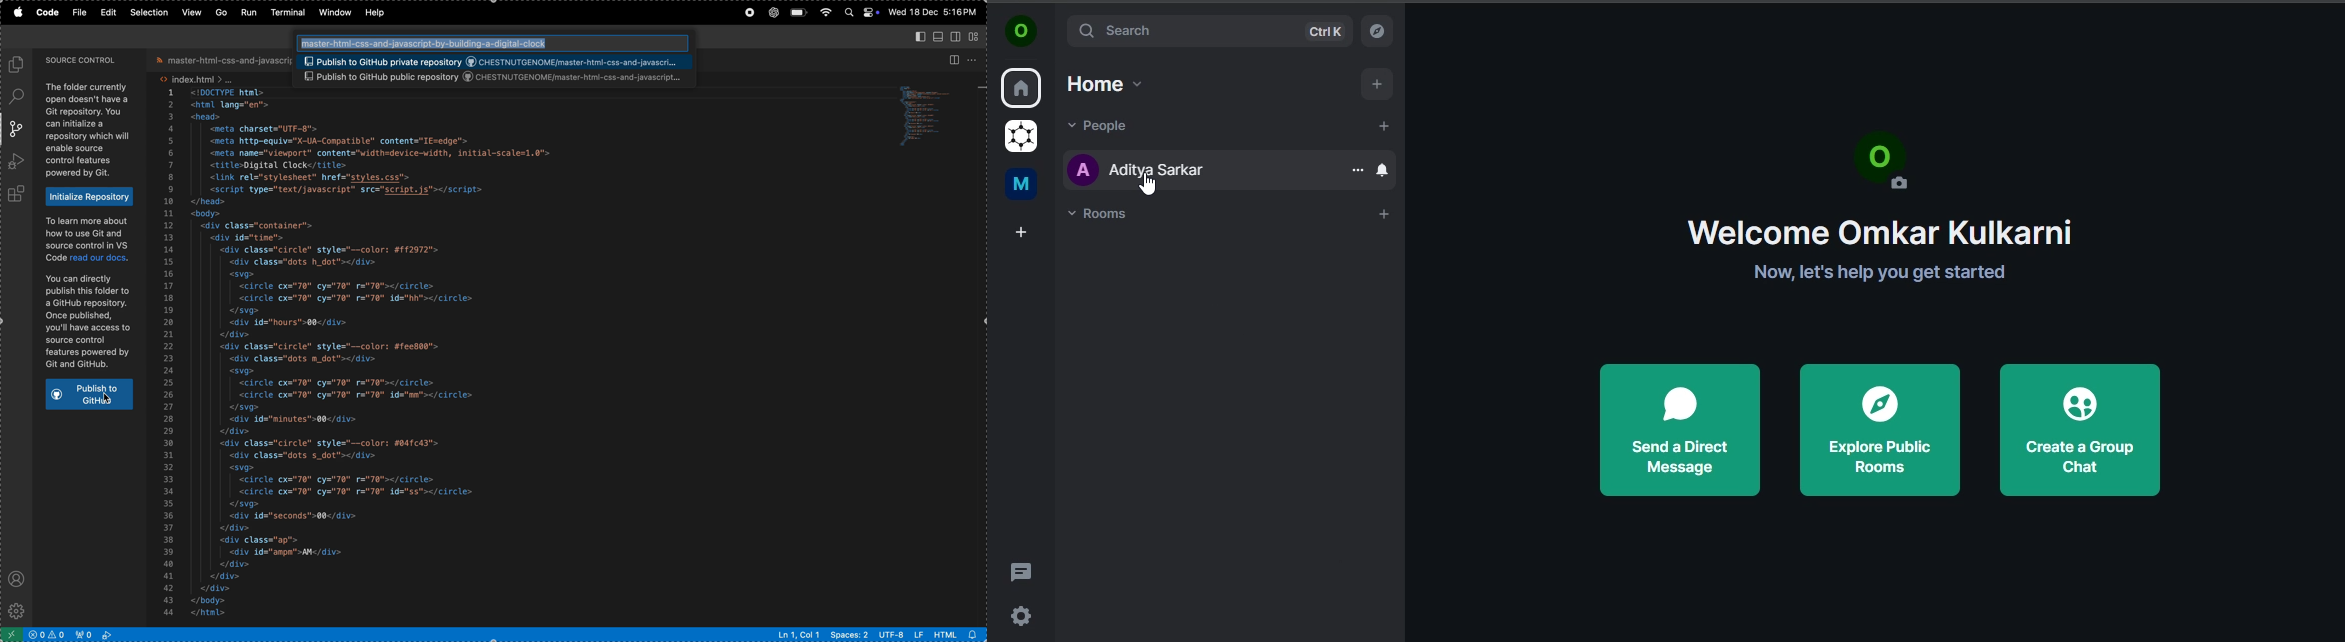 This screenshot has width=2352, height=644. What do you see at coordinates (1878, 428) in the screenshot?
I see `explore public rooms` at bounding box center [1878, 428].